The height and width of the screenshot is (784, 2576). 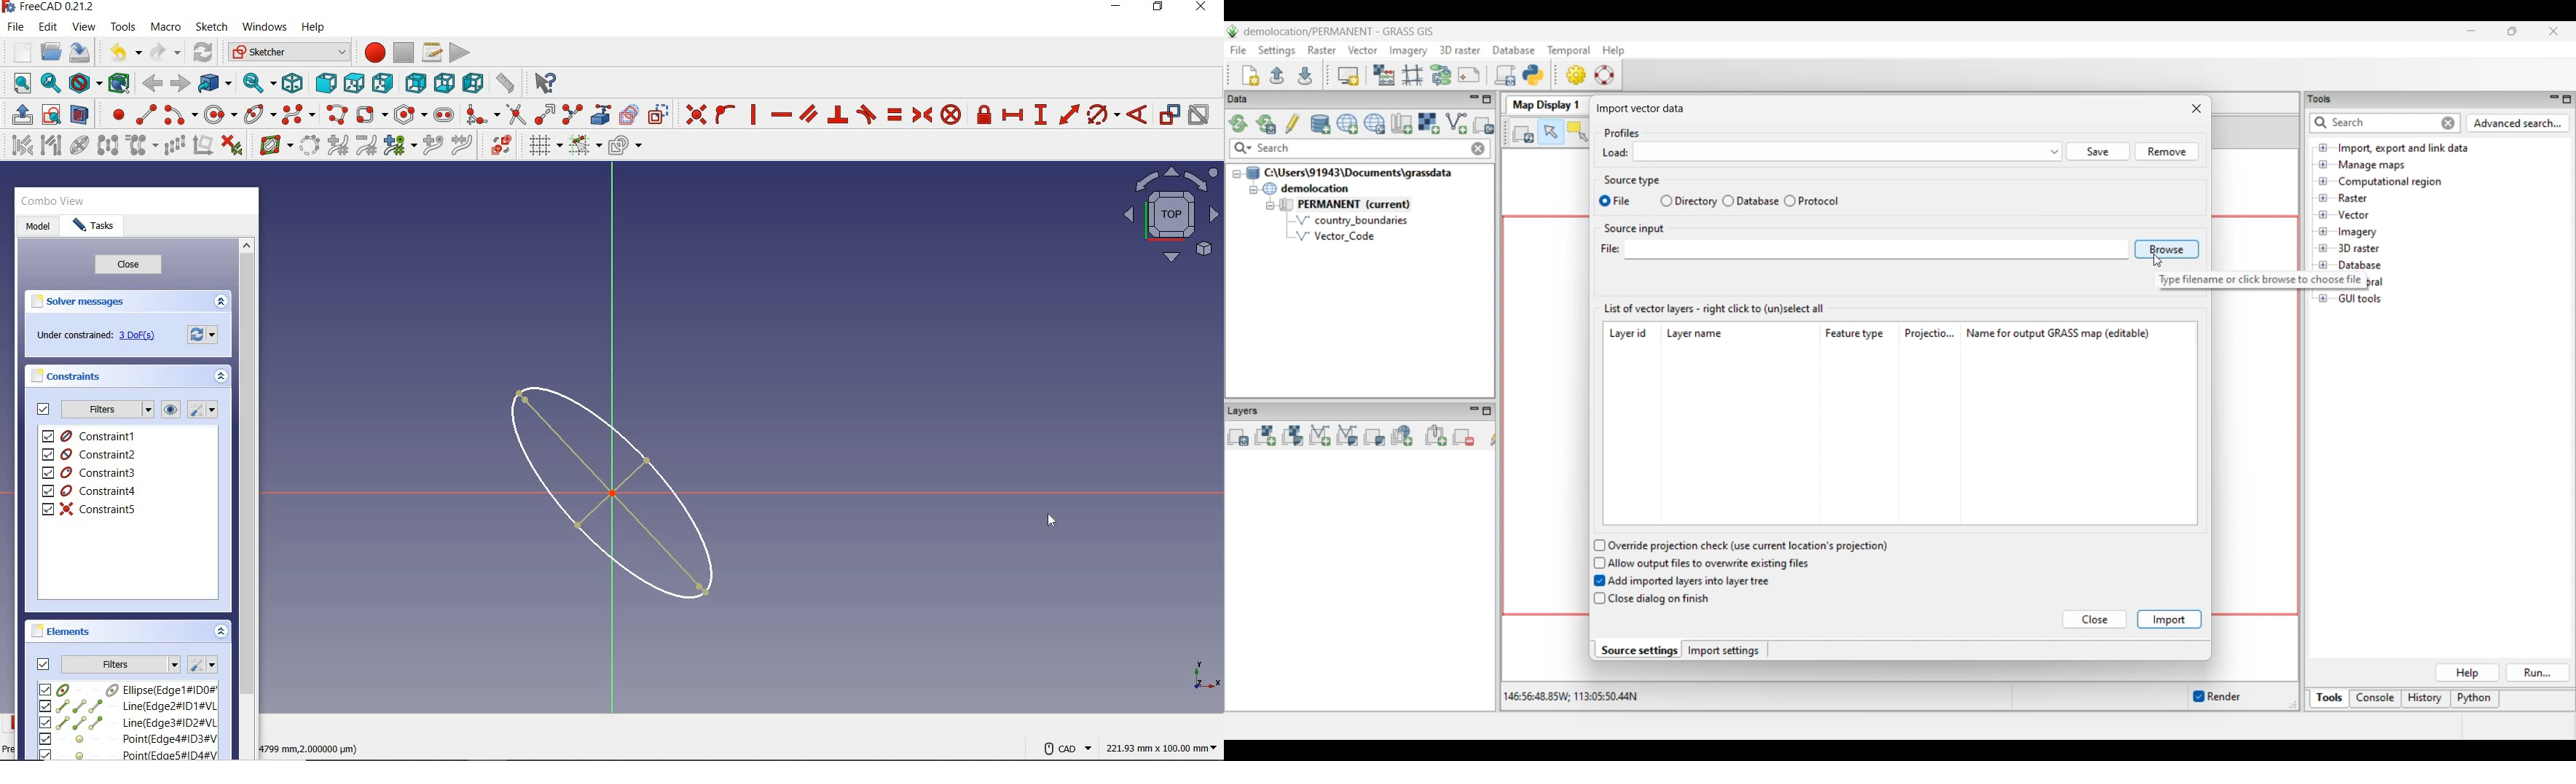 What do you see at coordinates (215, 82) in the screenshot?
I see `go to linked object` at bounding box center [215, 82].